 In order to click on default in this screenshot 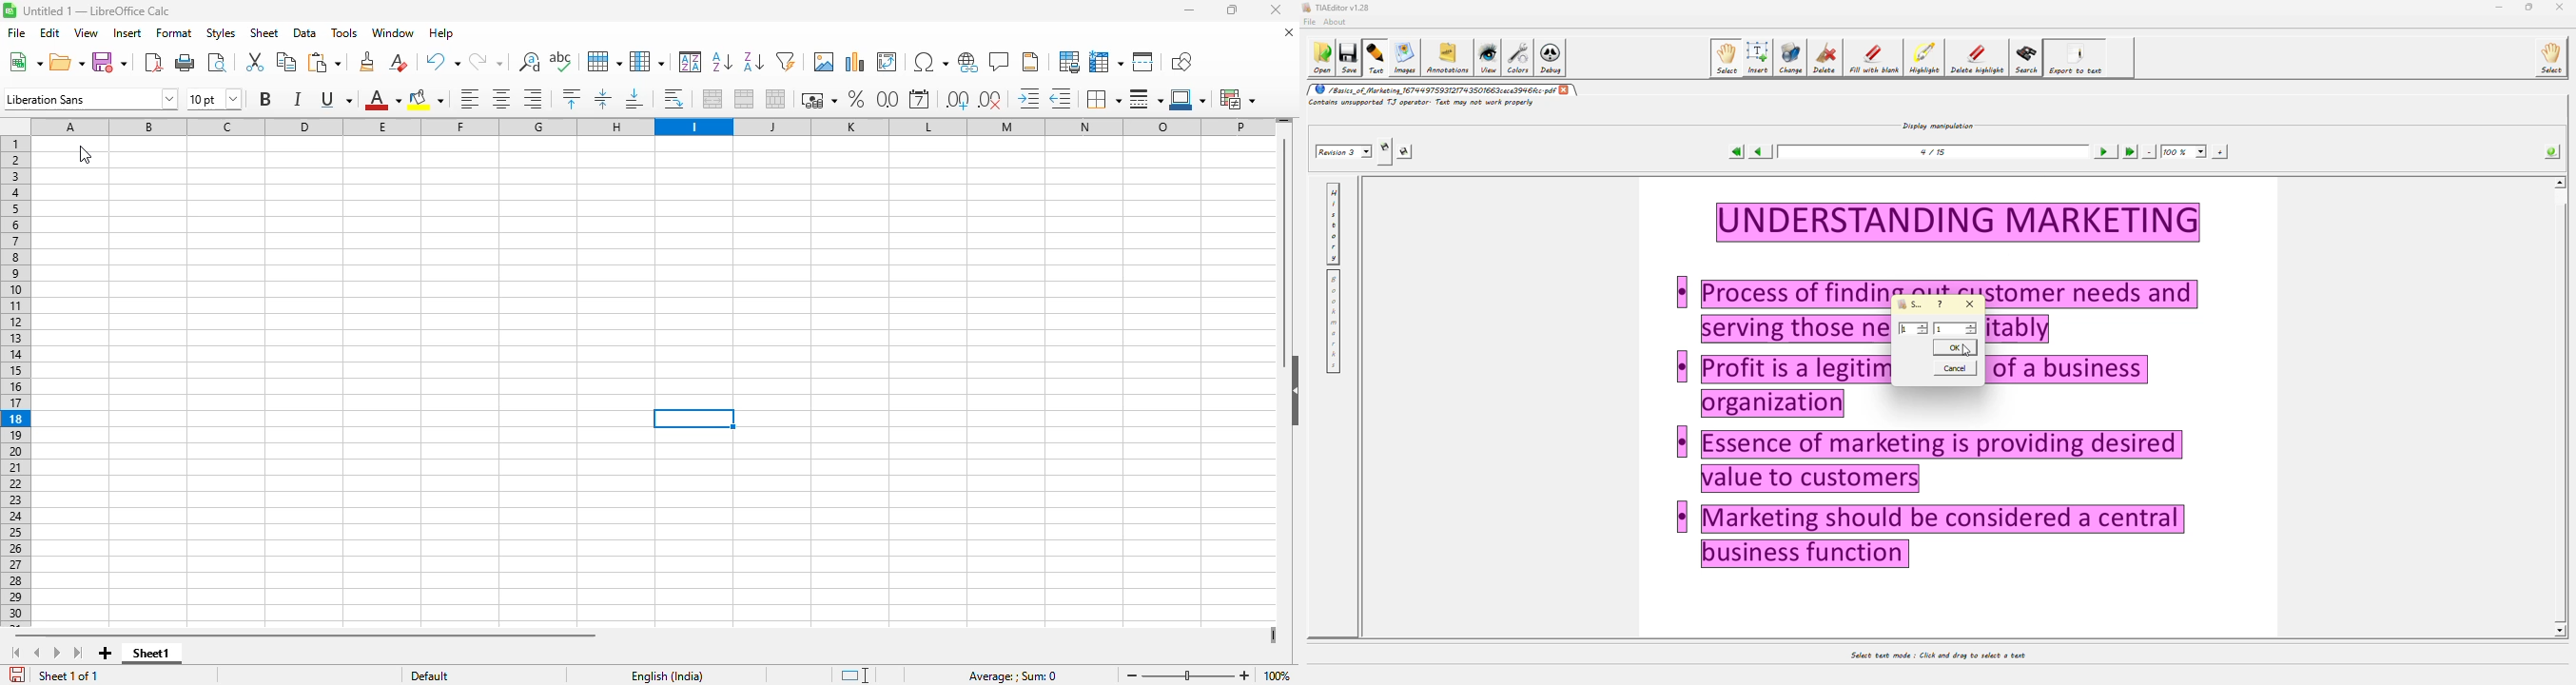, I will do `click(430, 676)`.